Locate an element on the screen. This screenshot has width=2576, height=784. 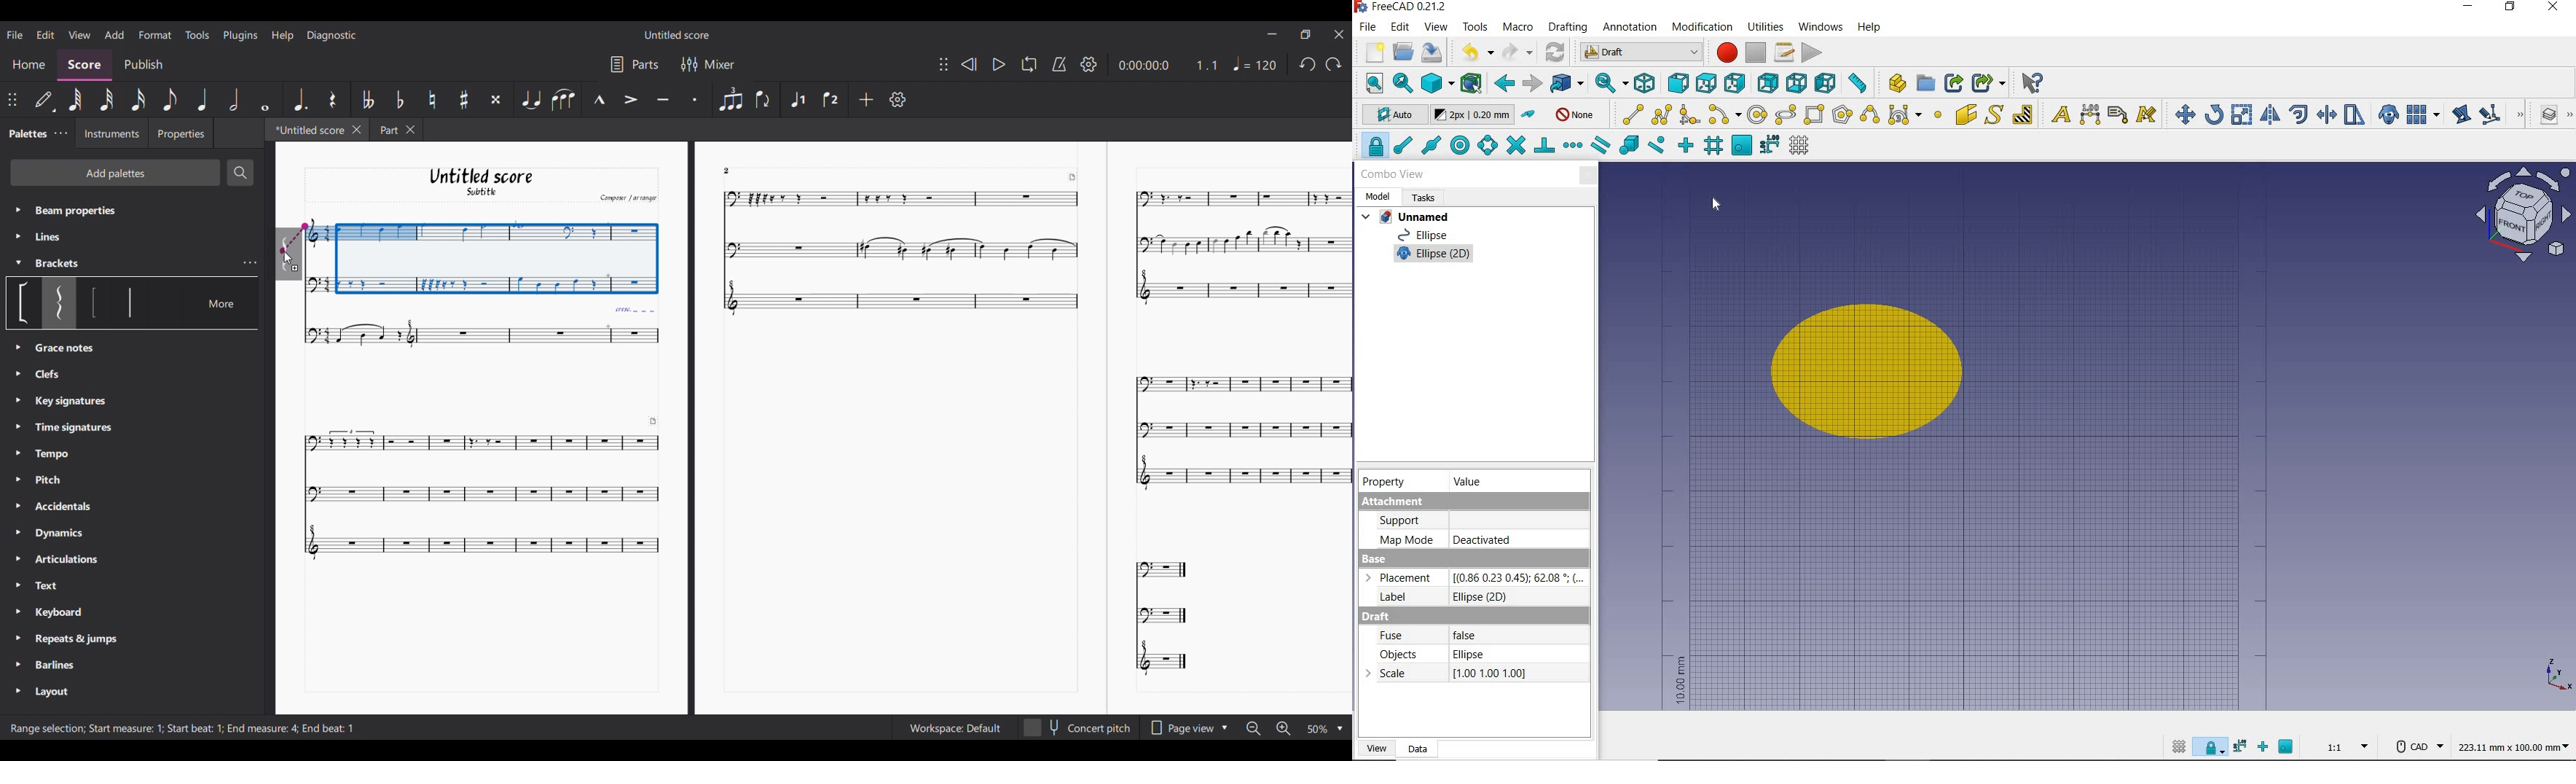
 is located at coordinates (616, 63).